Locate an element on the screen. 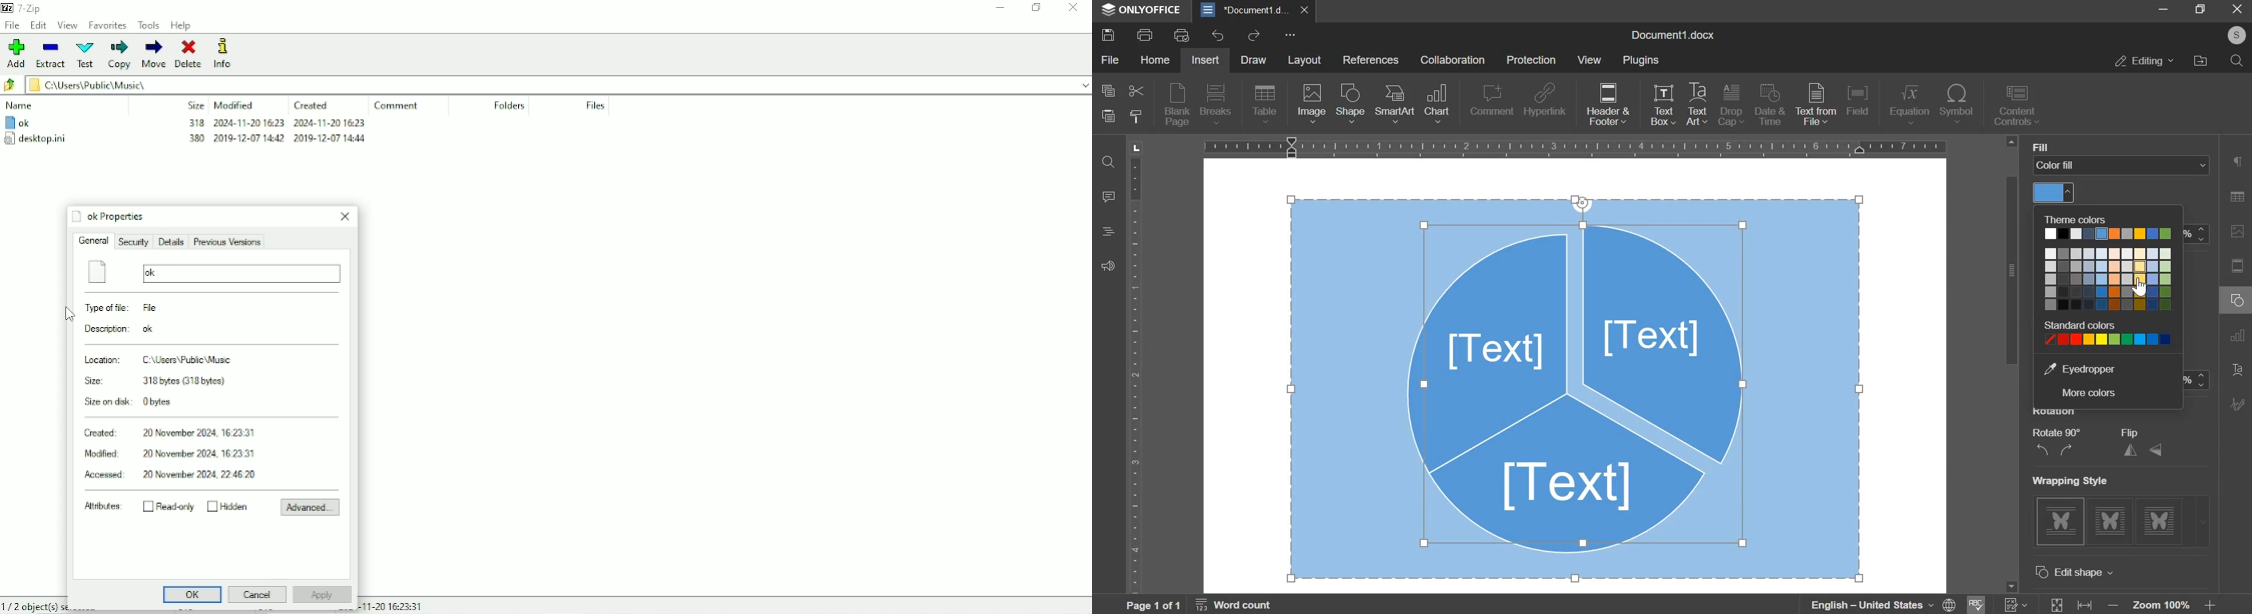  Info is located at coordinates (225, 53).